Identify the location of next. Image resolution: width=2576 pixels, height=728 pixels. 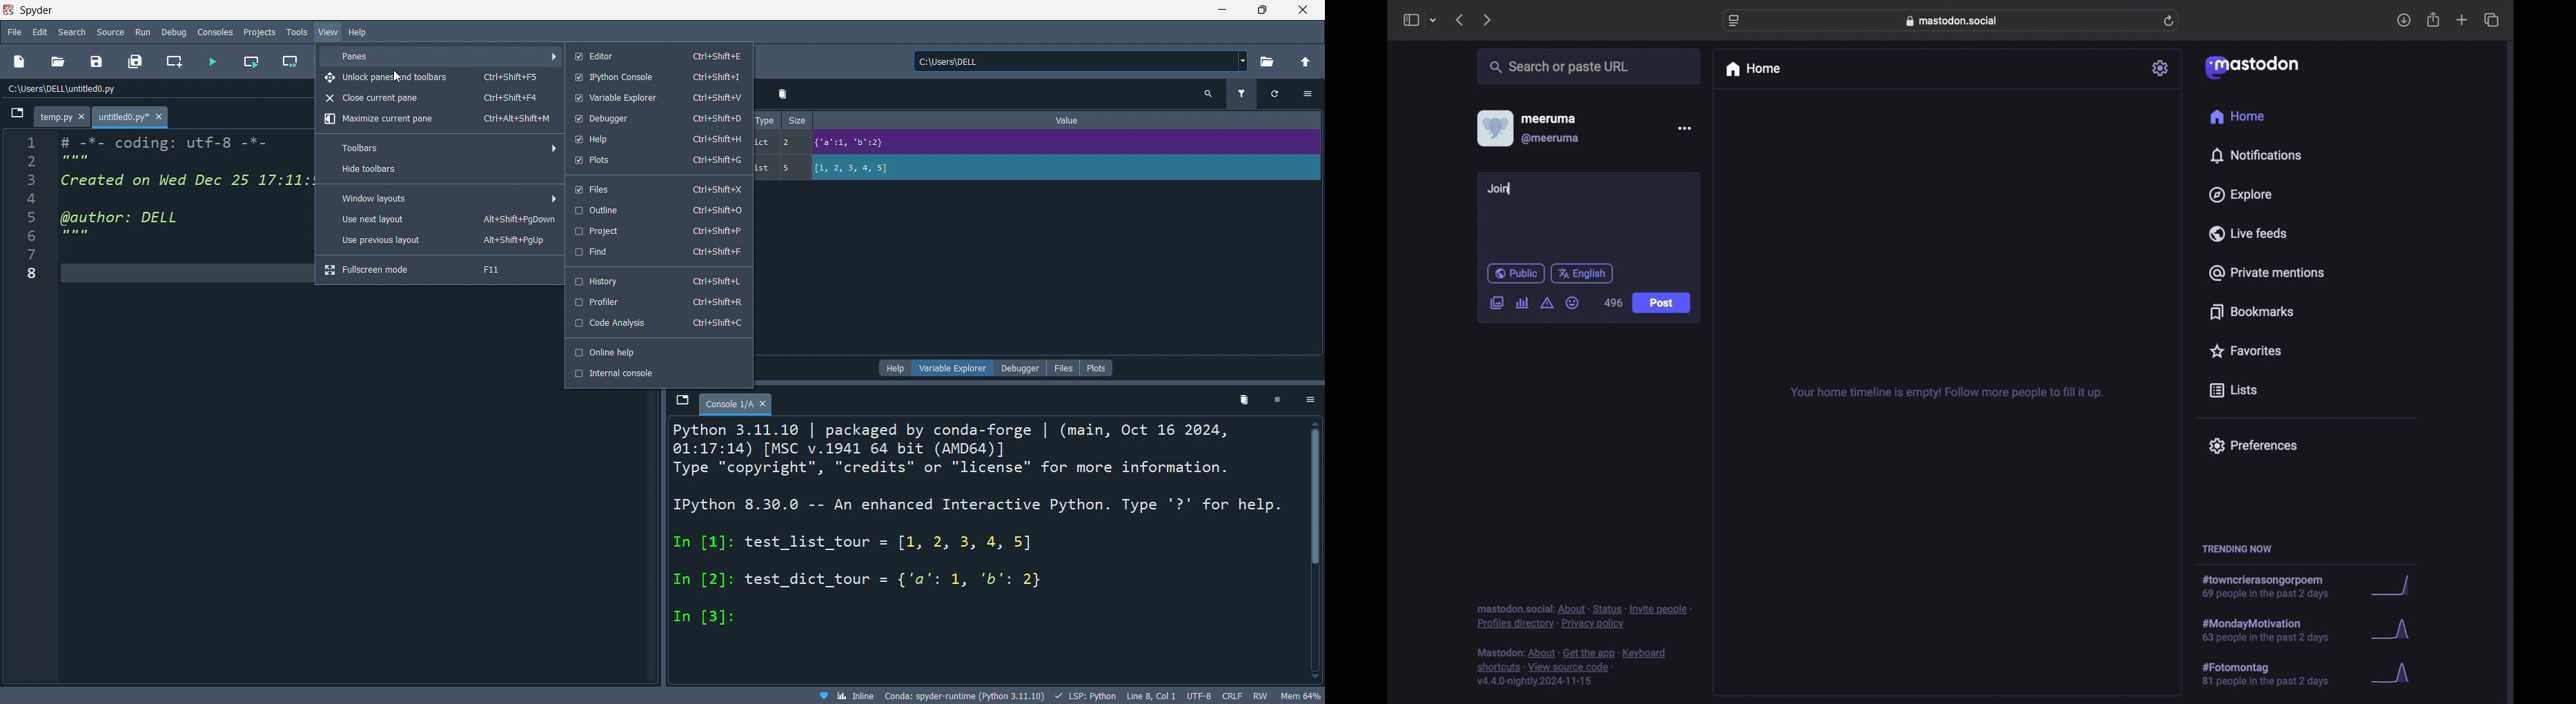
(1489, 20).